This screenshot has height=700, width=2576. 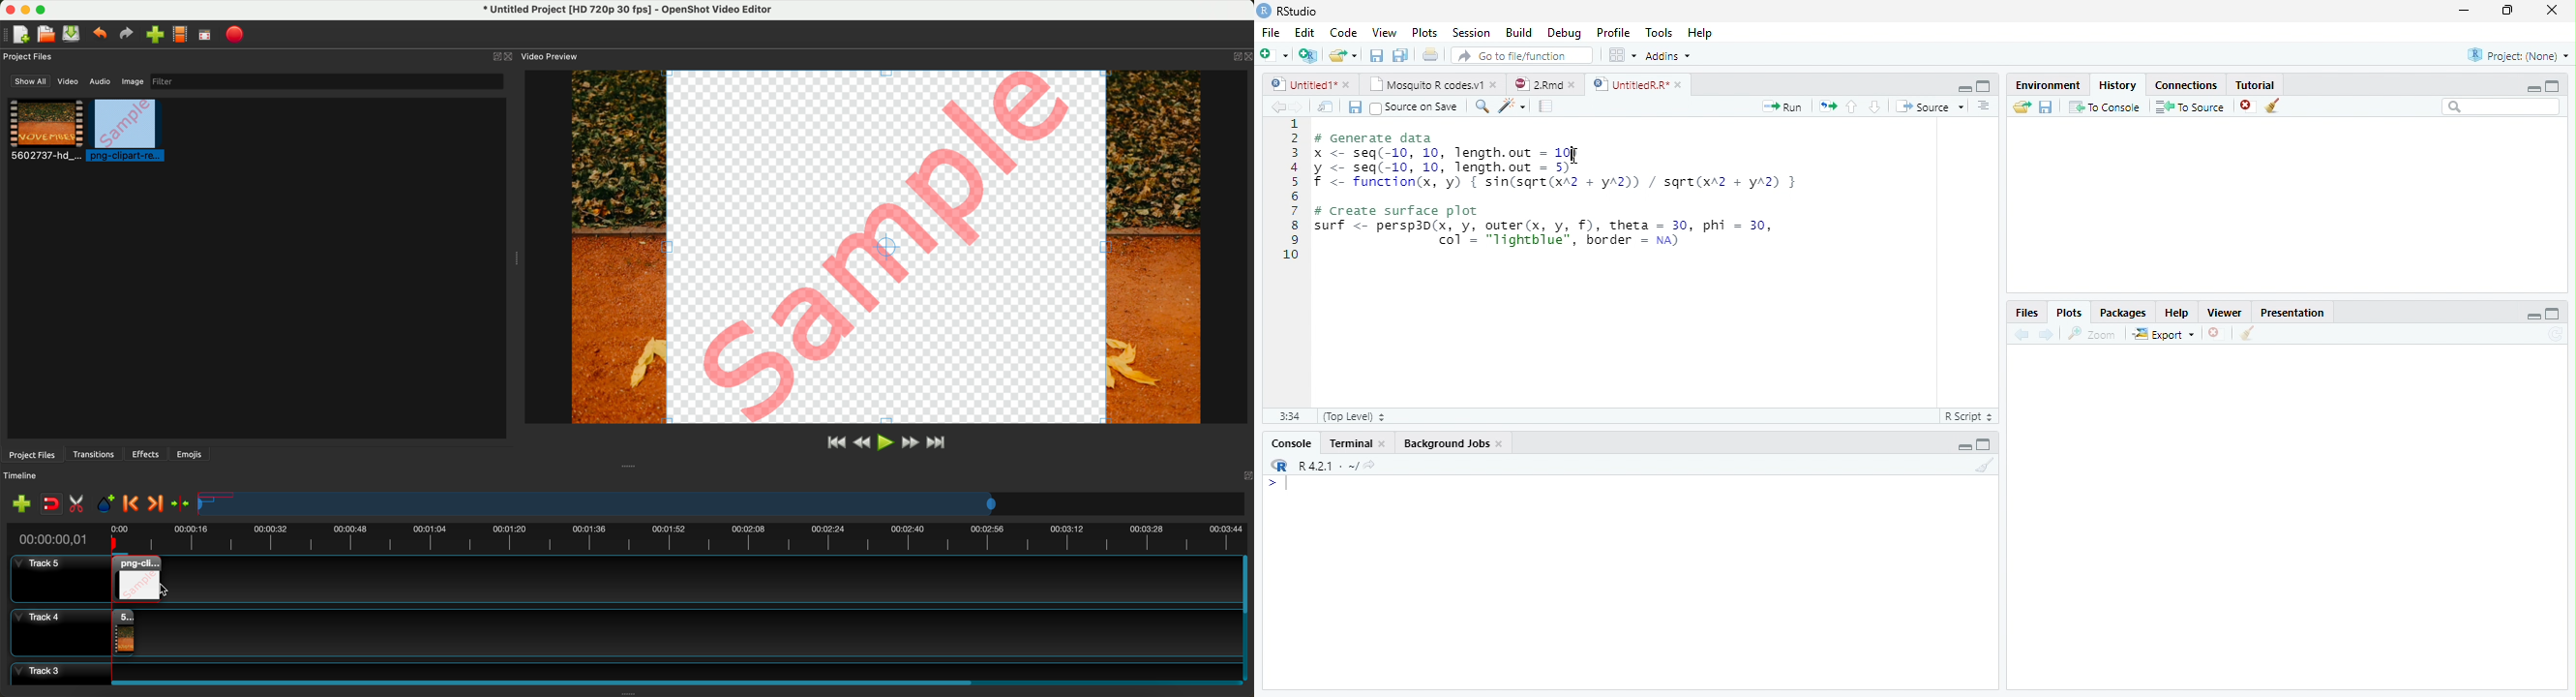 What do you see at coordinates (1614, 32) in the screenshot?
I see `Profile` at bounding box center [1614, 32].